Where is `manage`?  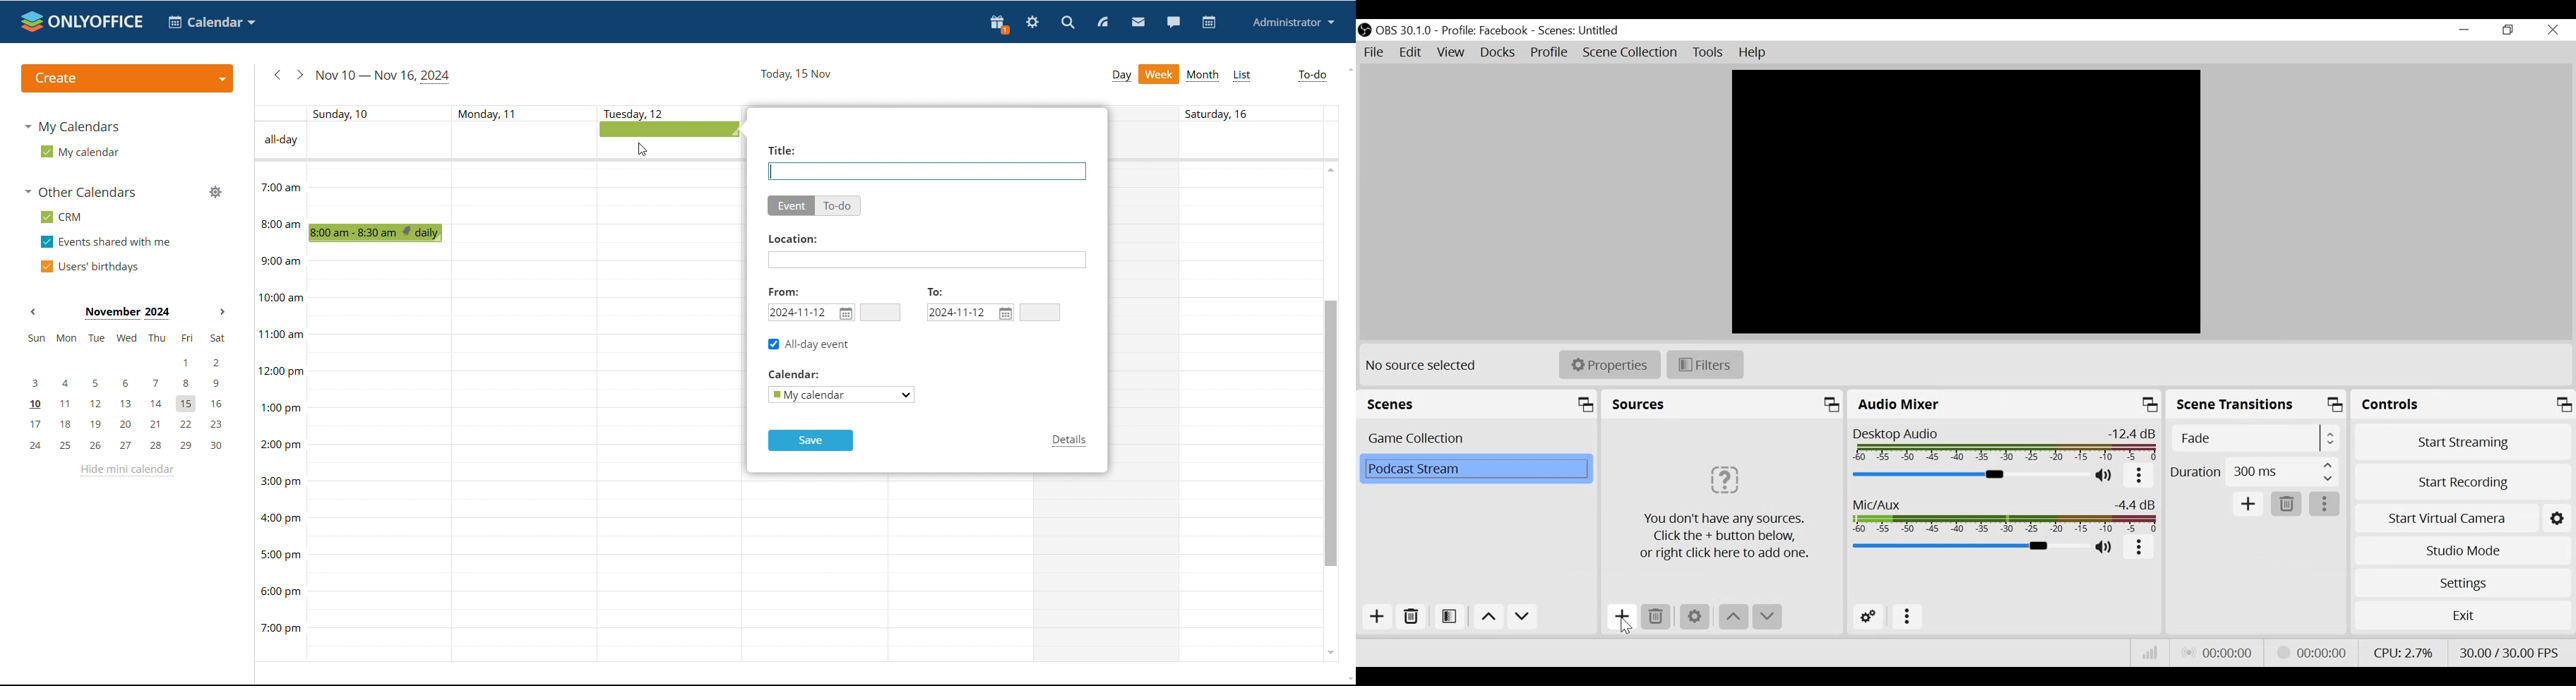
manage is located at coordinates (215, 191).